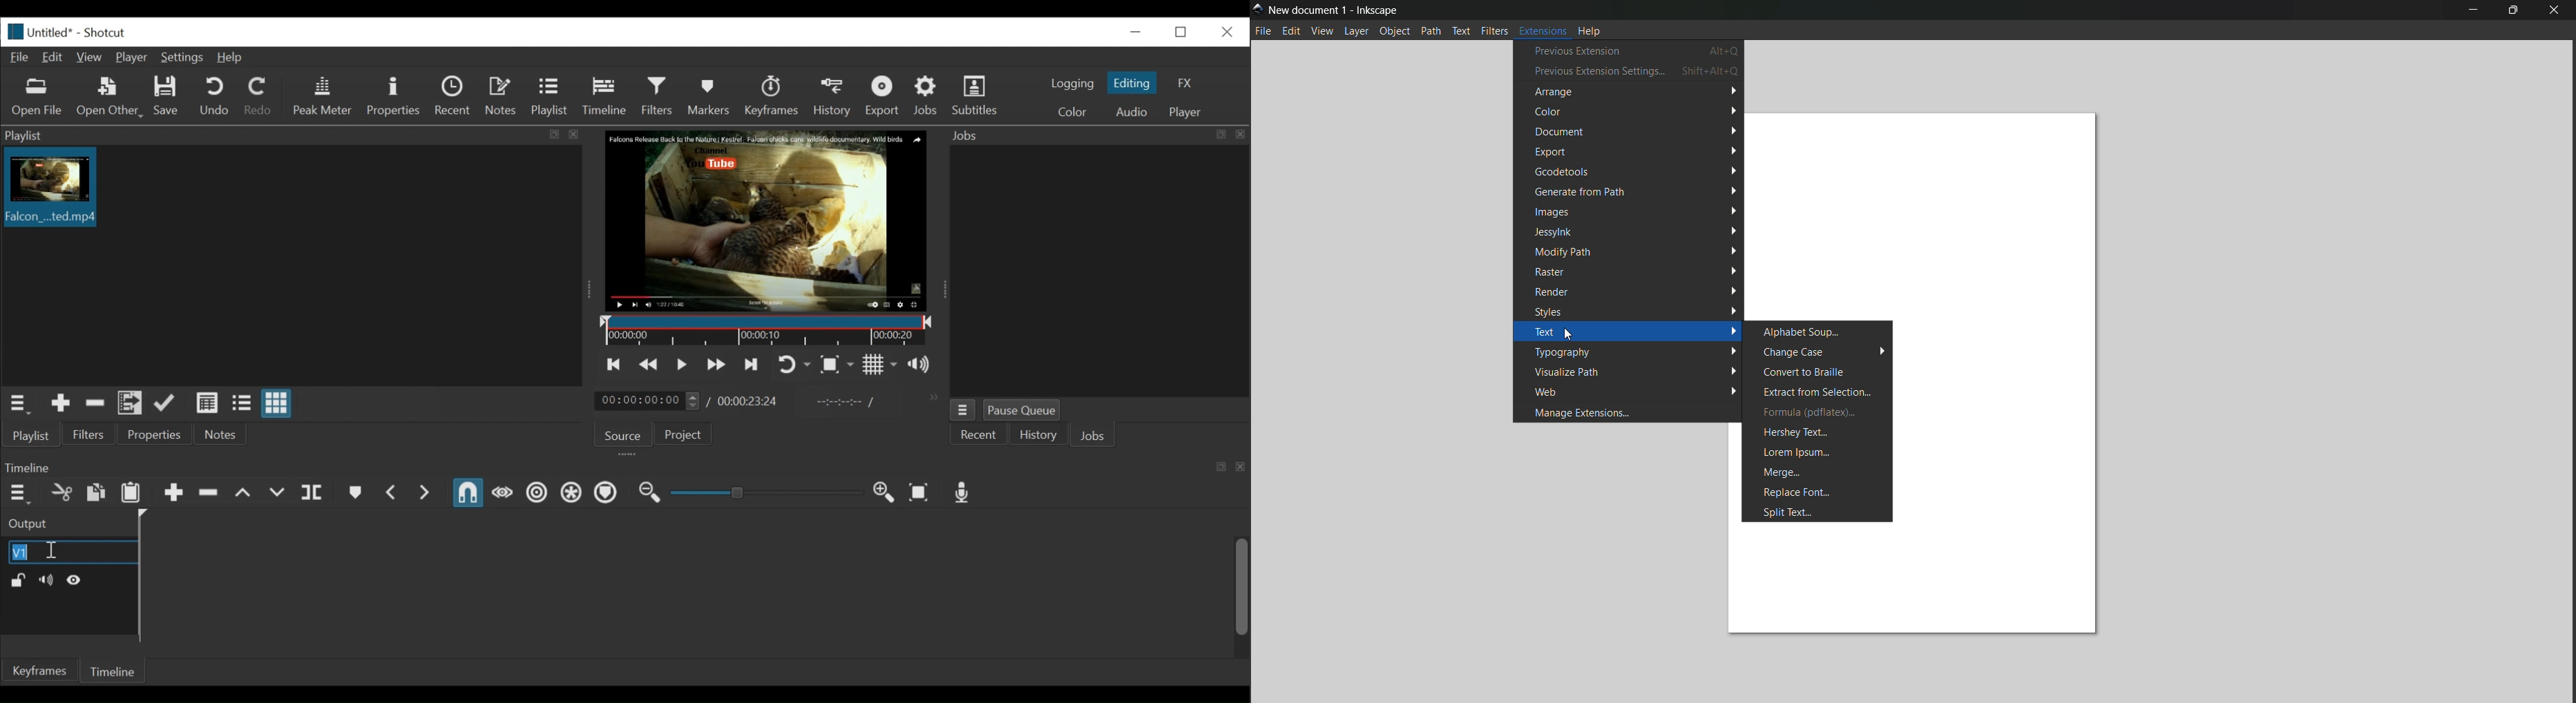 Image resolution: width=2576 pixels, height=728 pixels. Describe the element at coordinates (1095, 135) in the screenshot. I see `Jobs Panel` at that location.